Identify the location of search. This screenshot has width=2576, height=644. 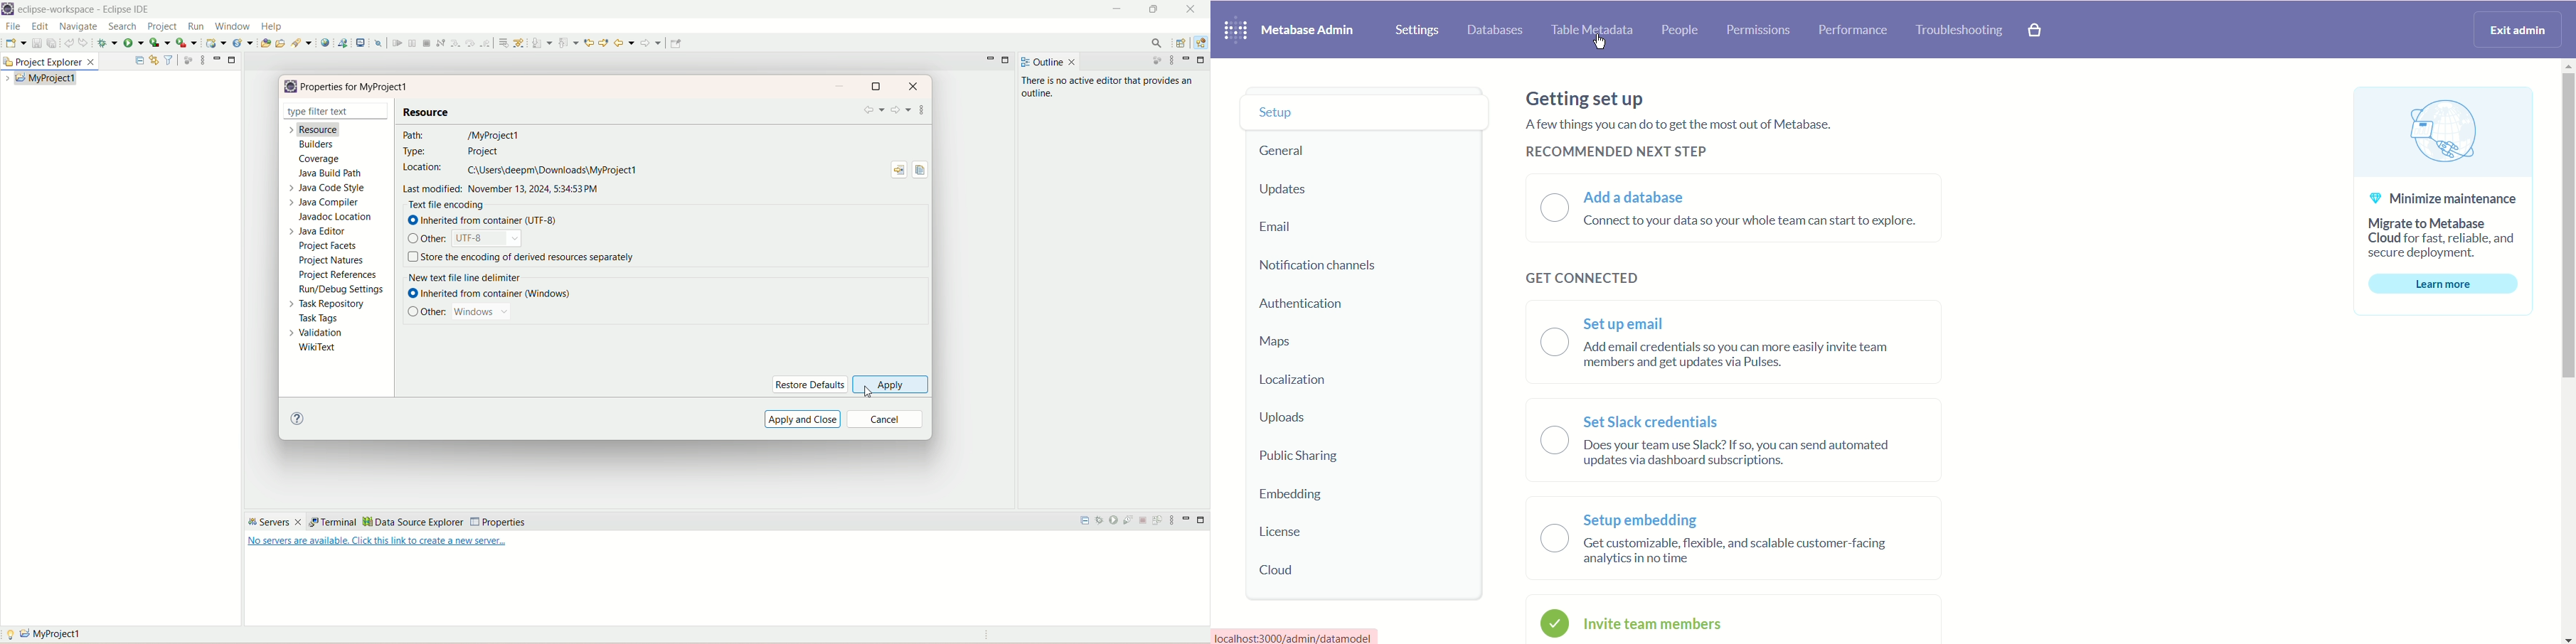
(1156, 42).